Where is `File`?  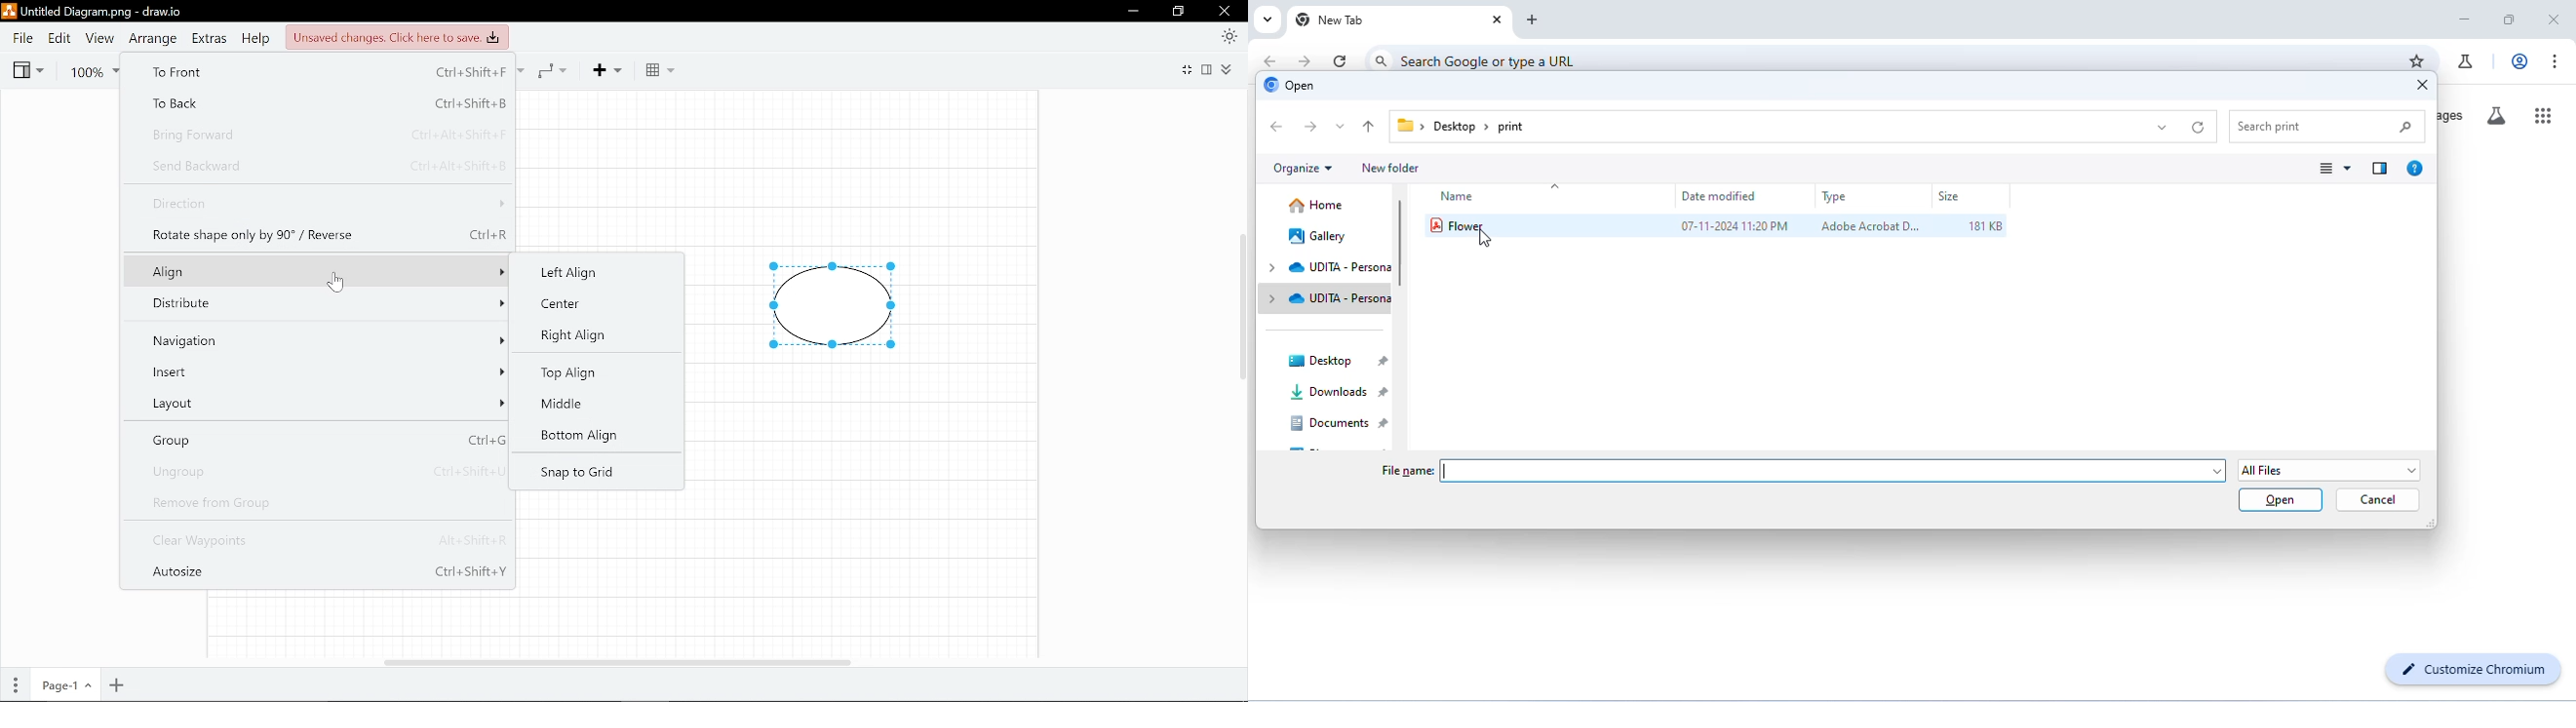
File is located at coordinates (22, 38).